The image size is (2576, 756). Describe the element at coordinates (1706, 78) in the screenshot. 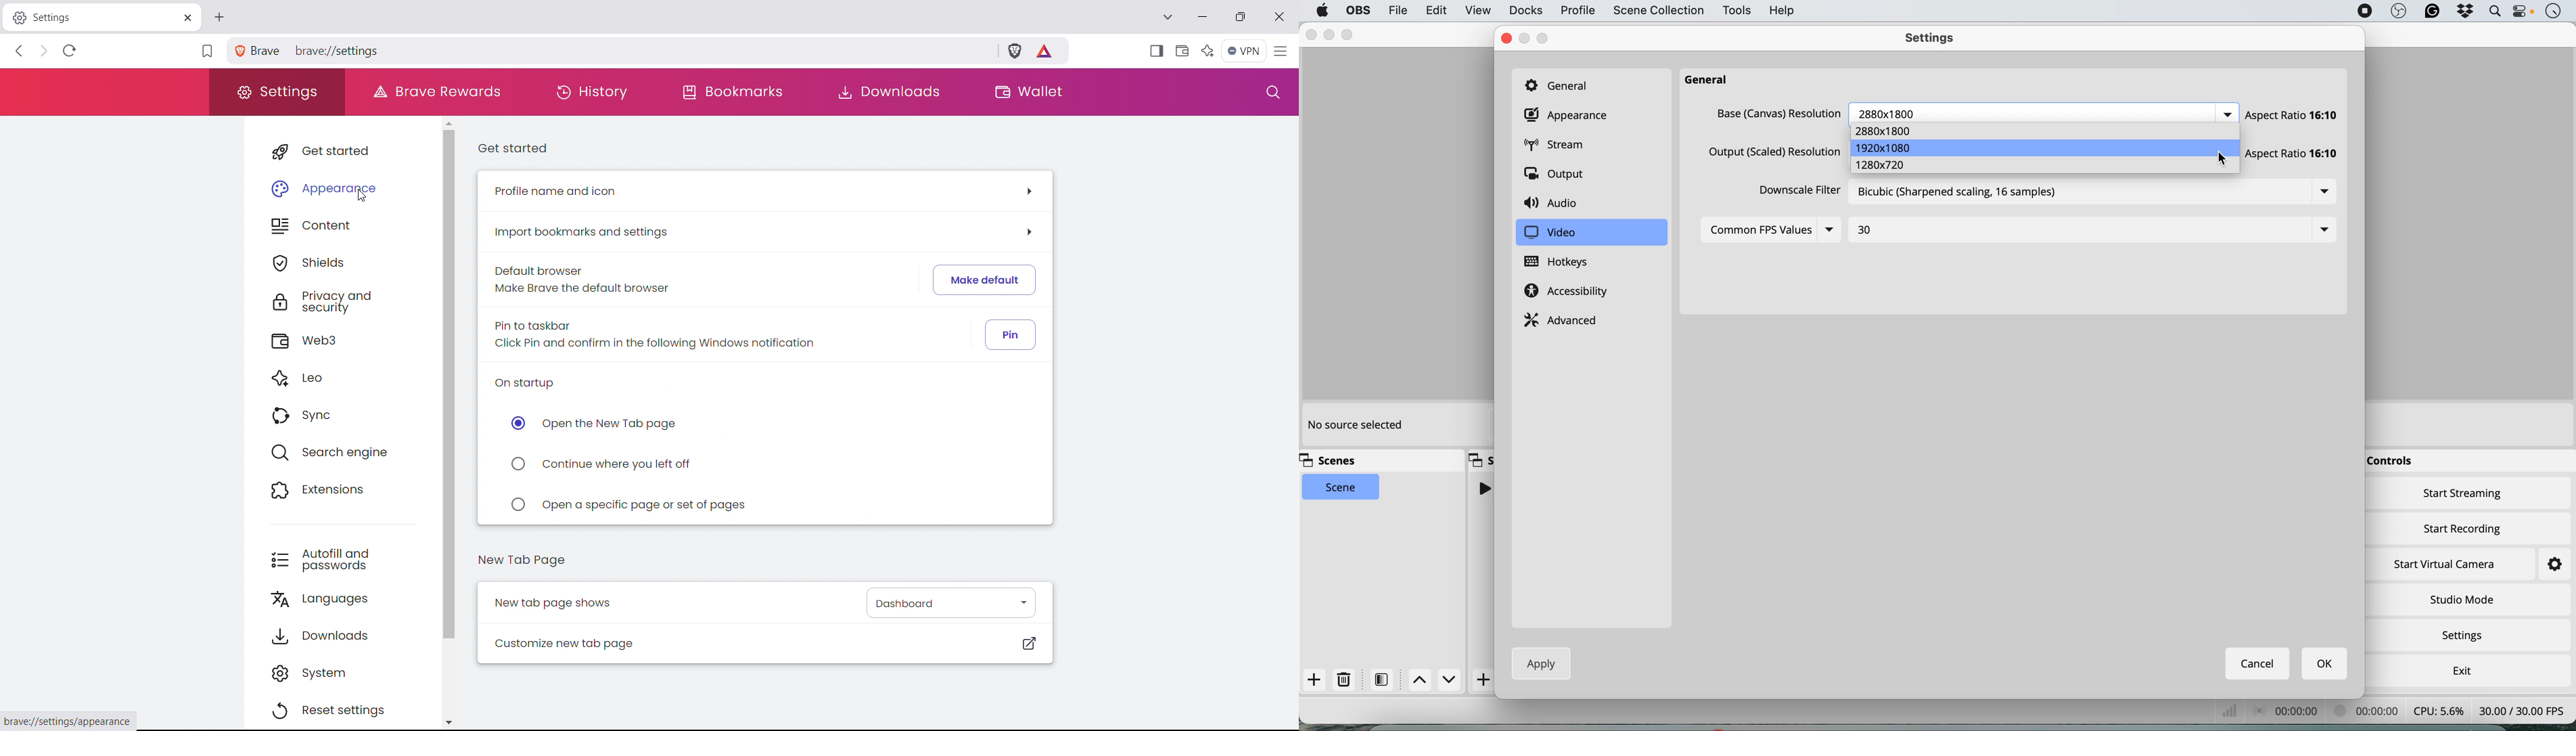

I see `general` at that location.